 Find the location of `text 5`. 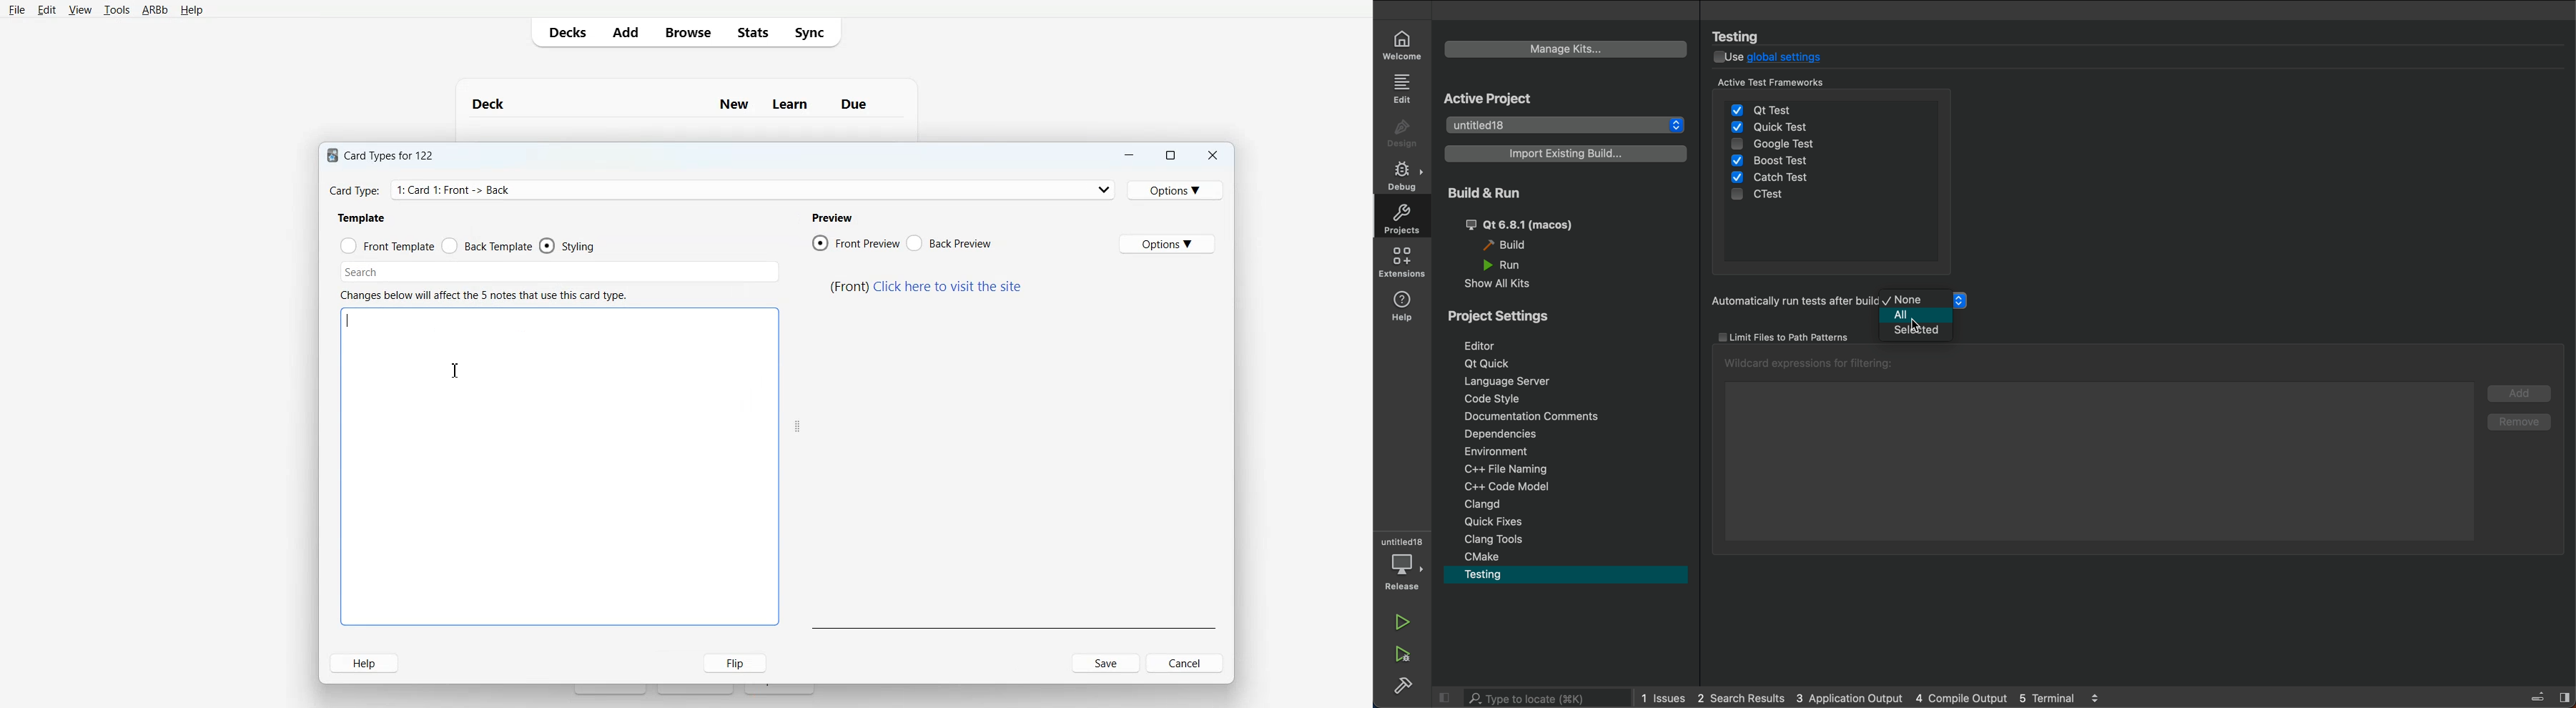

text 5 is located at coordinates (927, 286).